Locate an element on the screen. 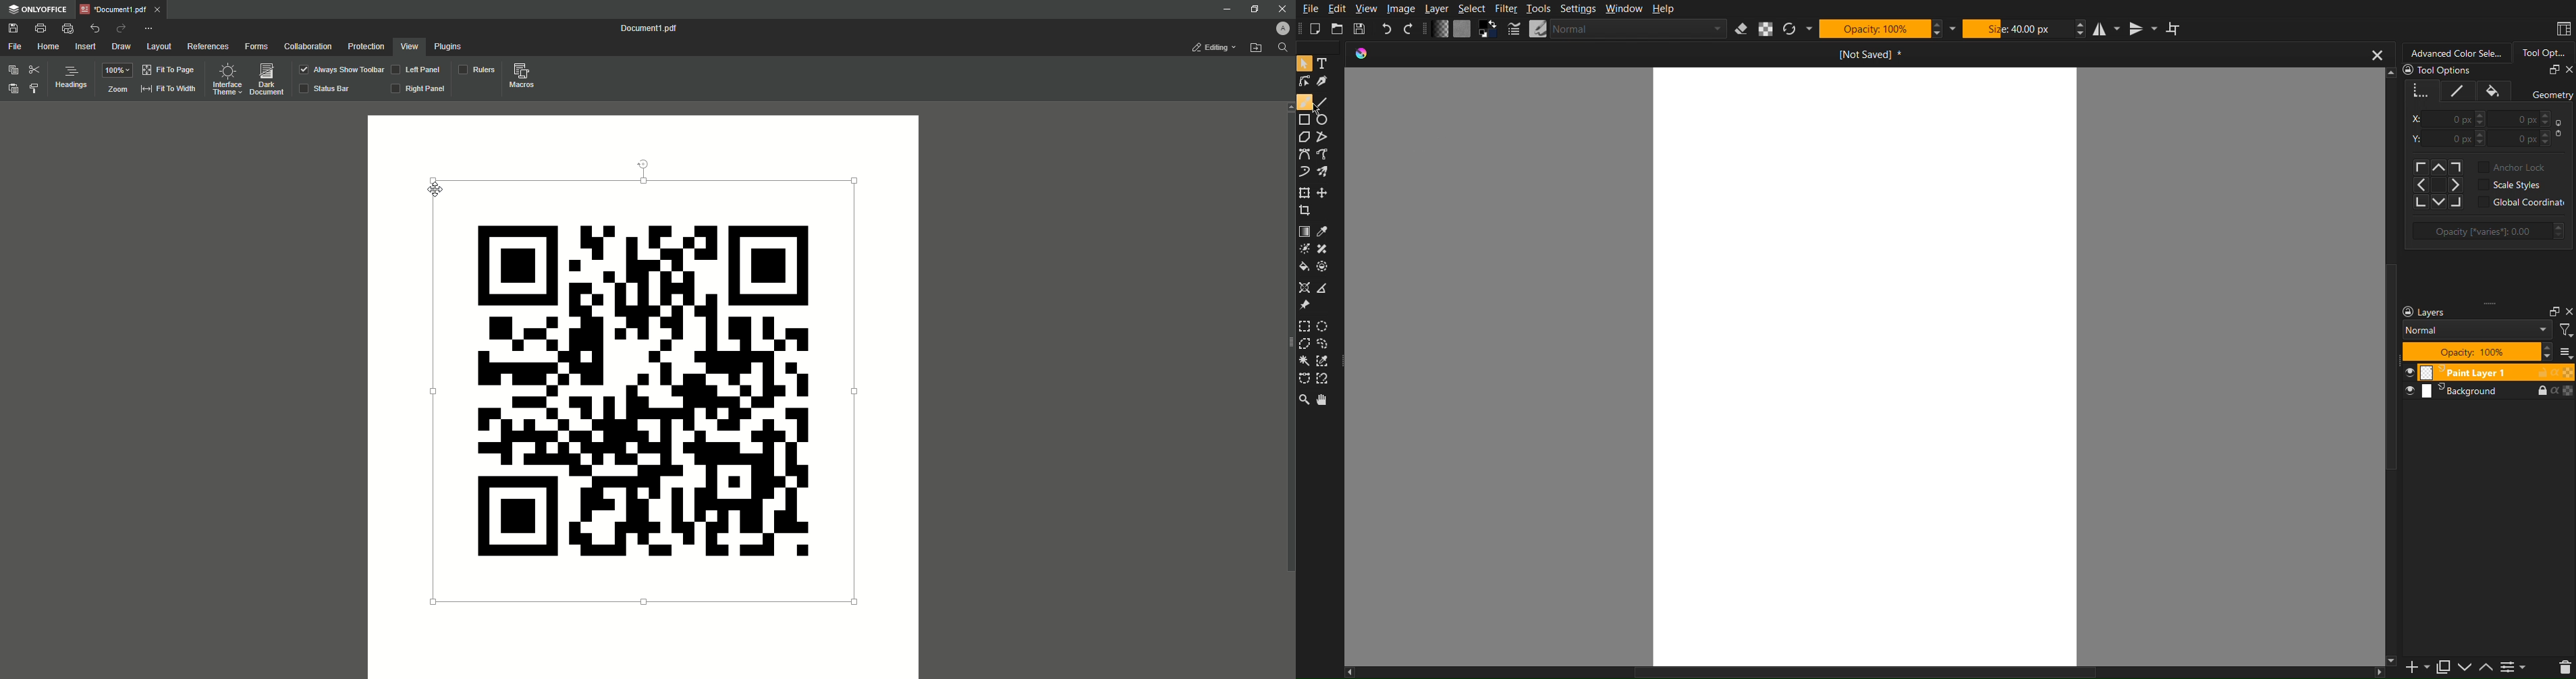 The image size is (2576, 700). Document1.pdf is located at coordinates (121, 10).